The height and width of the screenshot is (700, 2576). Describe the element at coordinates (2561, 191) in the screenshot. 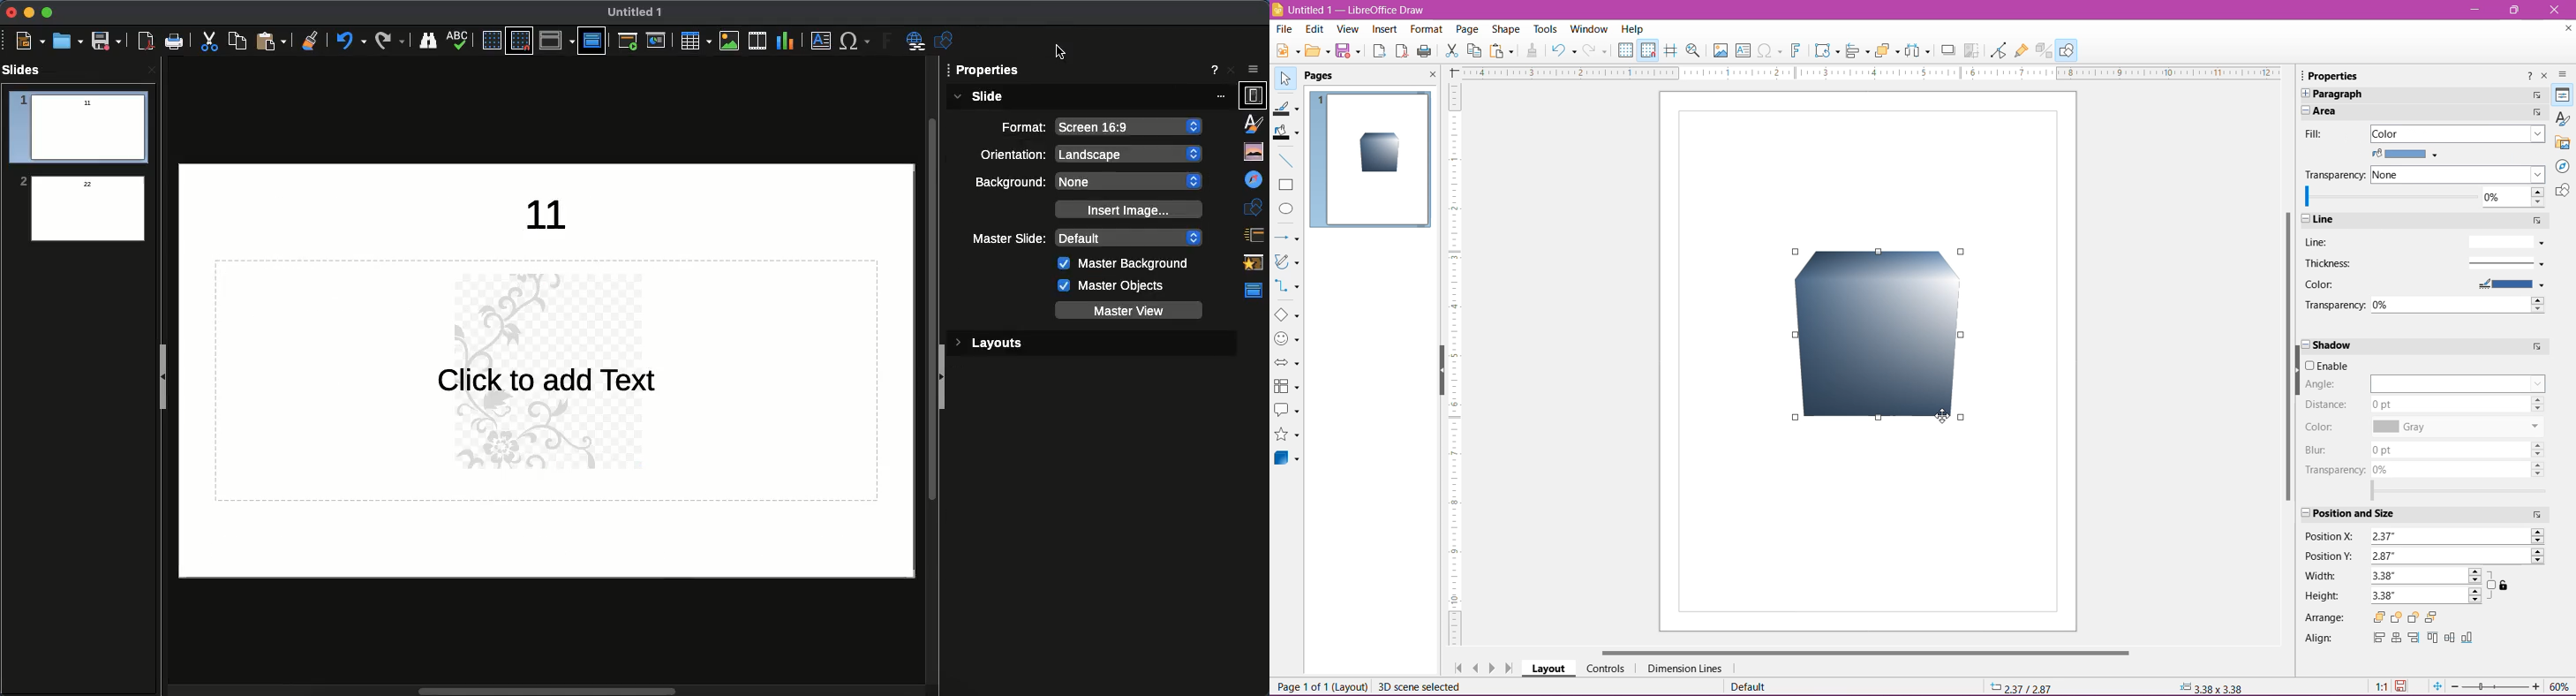

I see `Shapes` at that location.